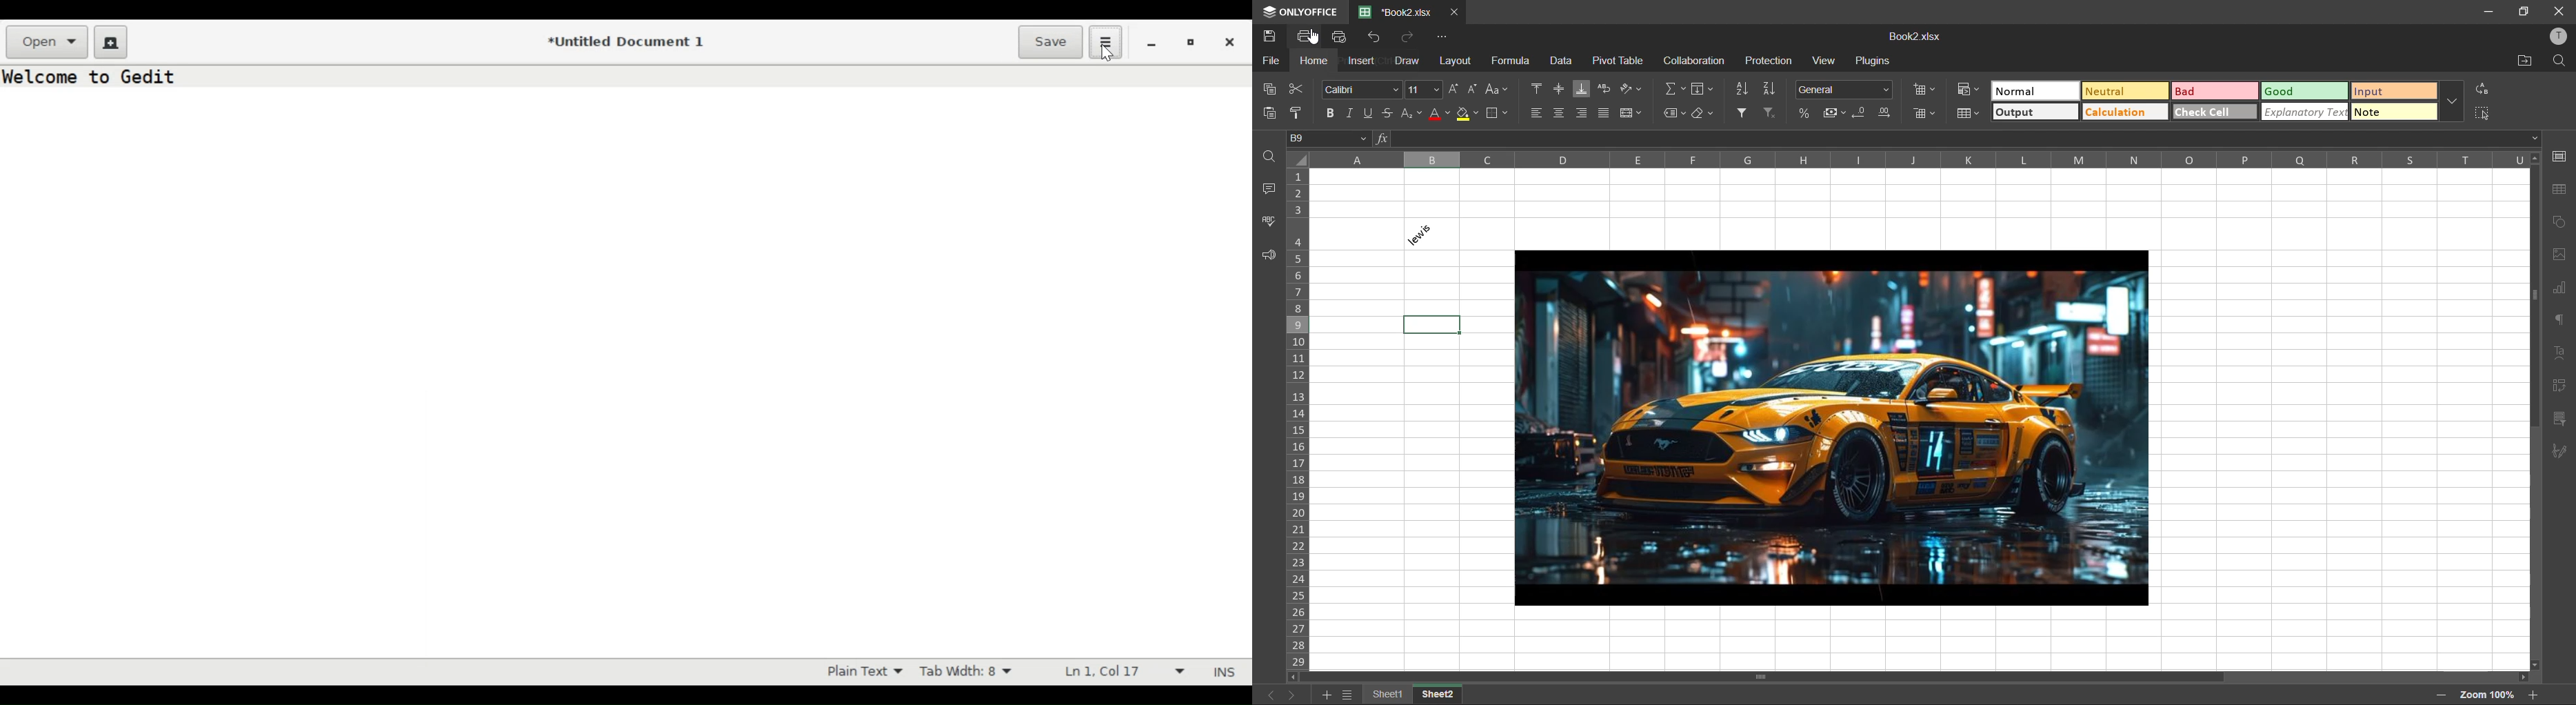 This screenshot has height=728, width=2576. What do you see at coordinates (2536, 295) in the screenshot?
I see `scroll bar` at bounding box center [2536, 295].